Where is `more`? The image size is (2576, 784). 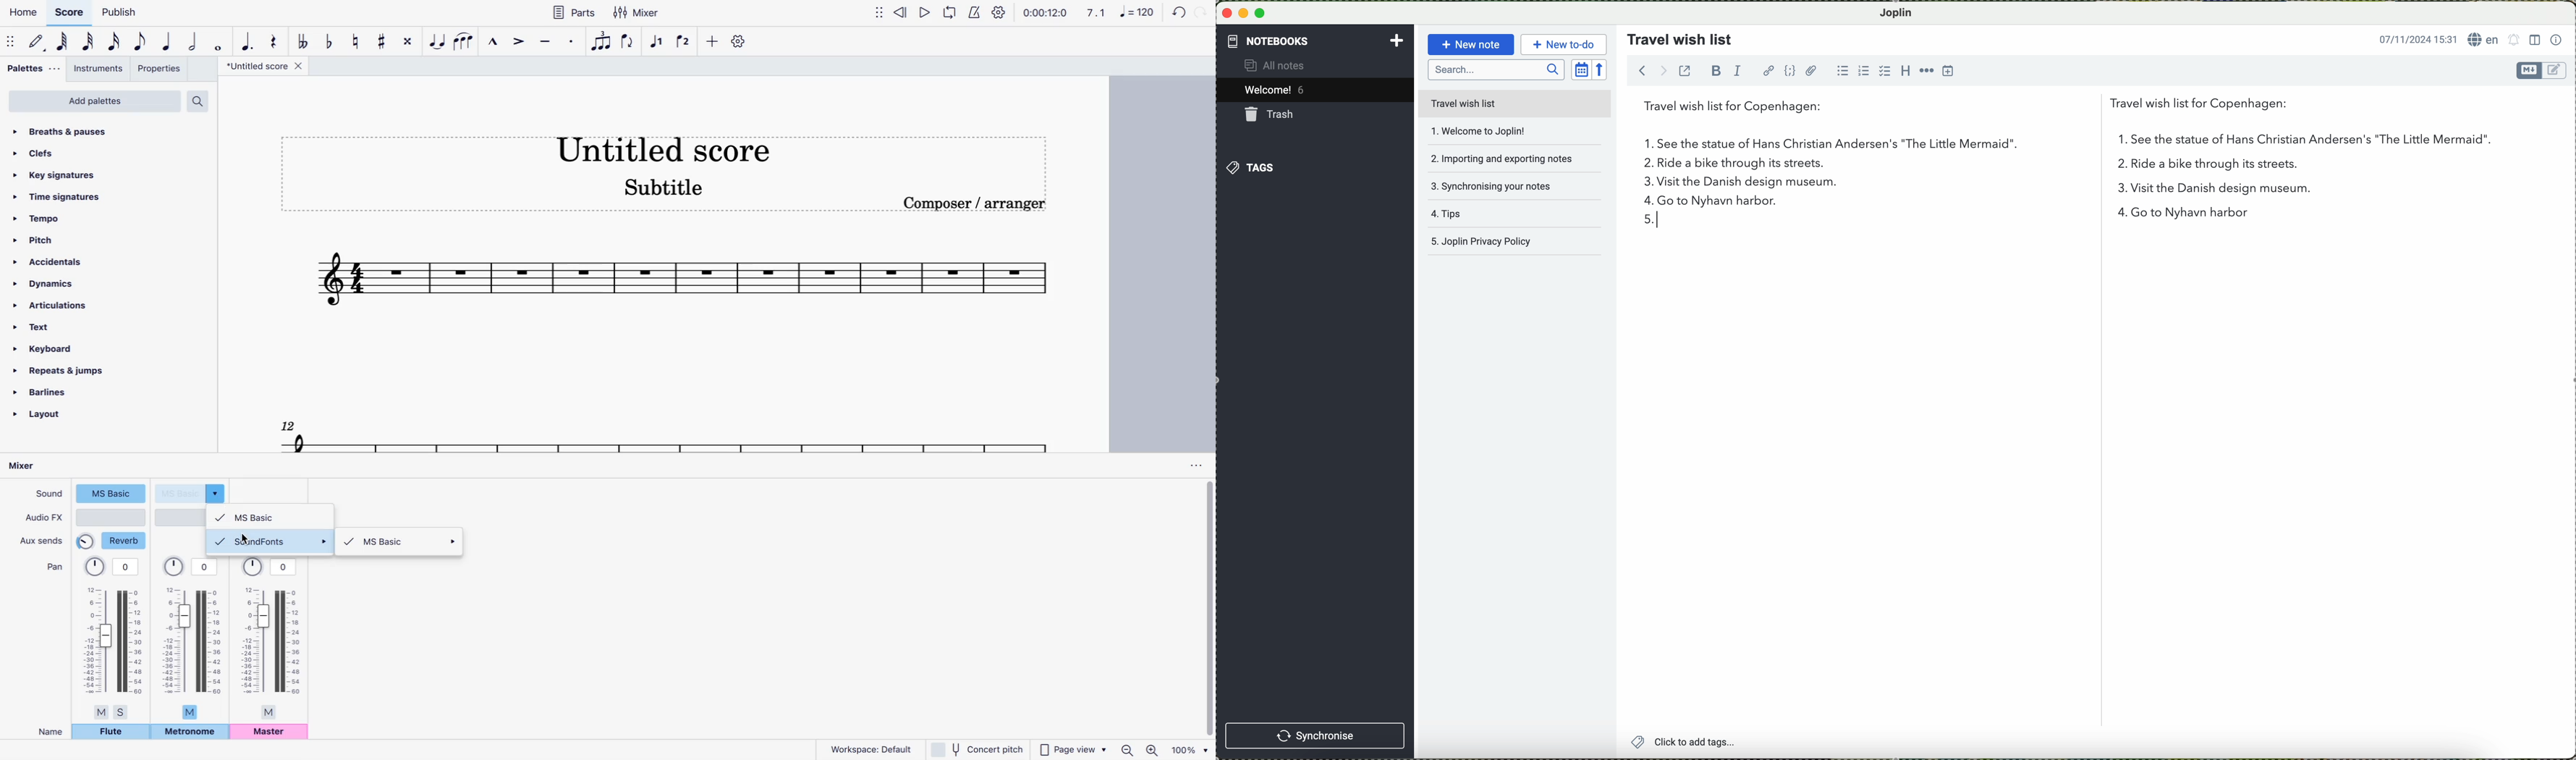 more is located at coordinates (712, 42).